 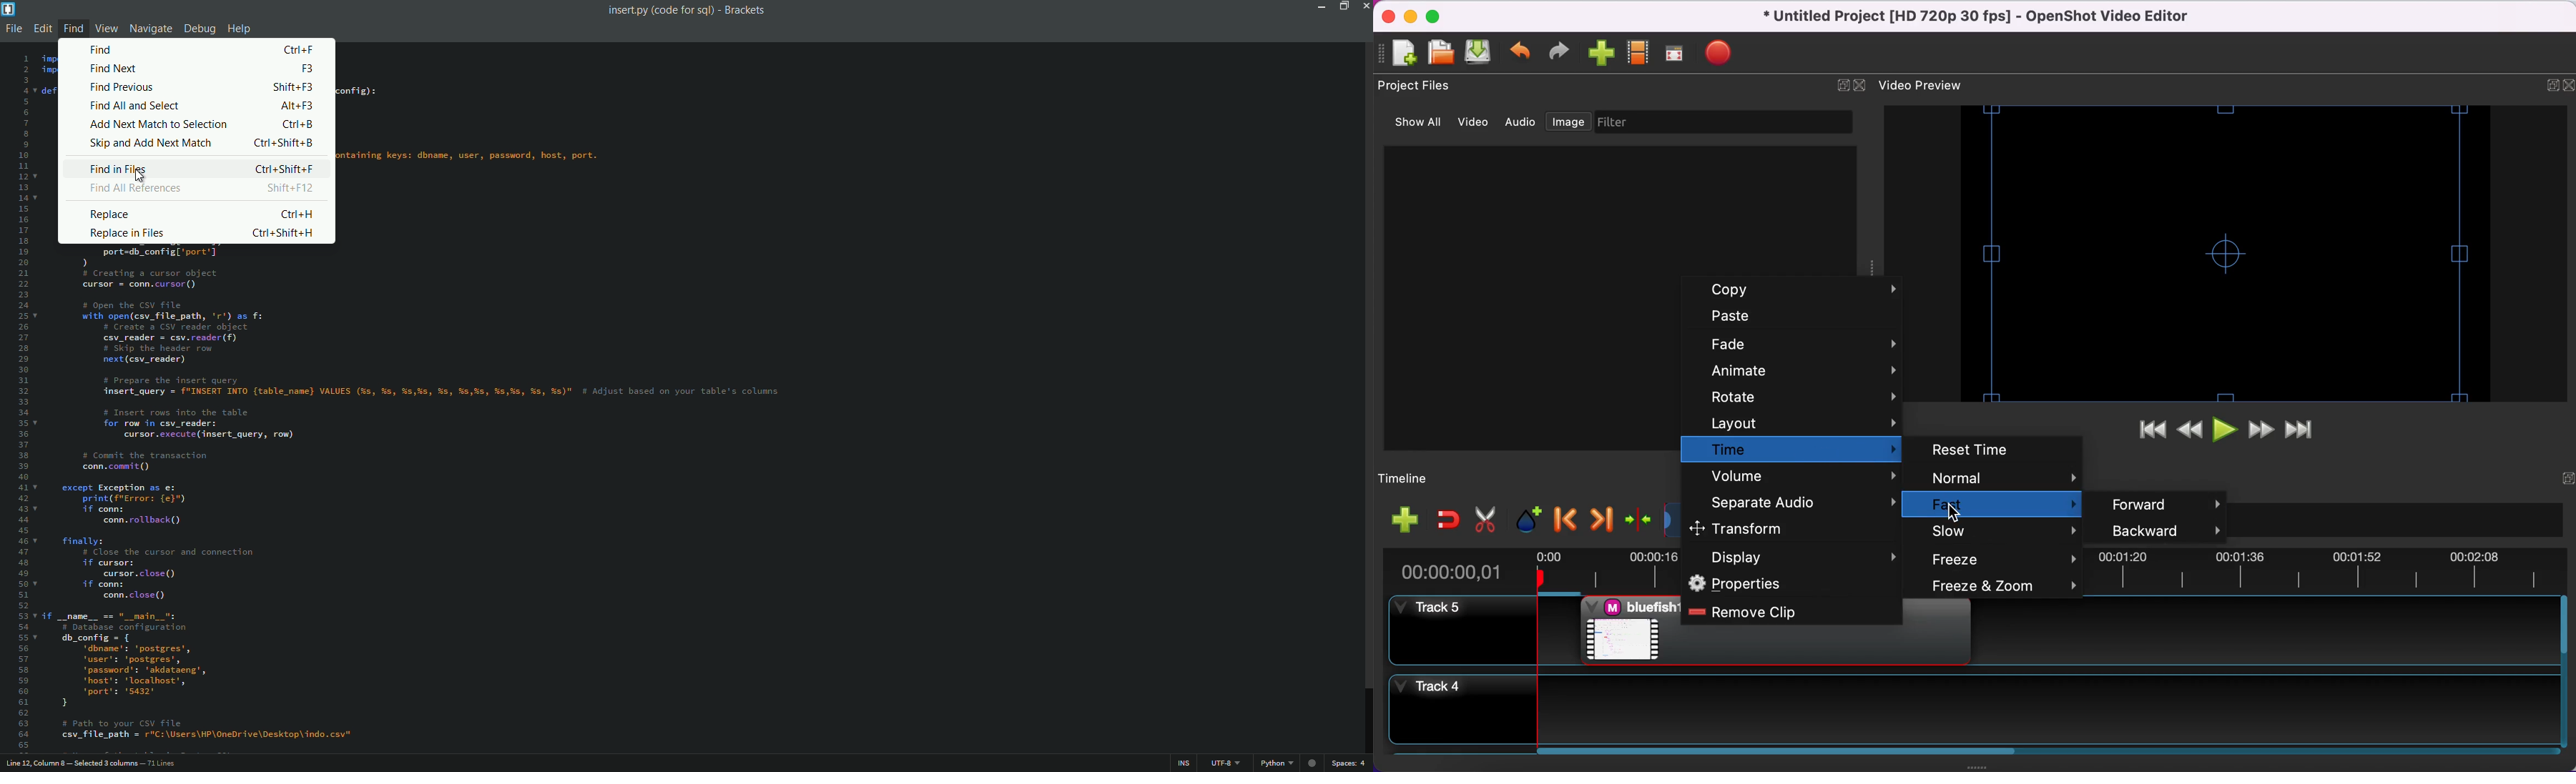 I want to click on video, so click(x=1475, y=124).